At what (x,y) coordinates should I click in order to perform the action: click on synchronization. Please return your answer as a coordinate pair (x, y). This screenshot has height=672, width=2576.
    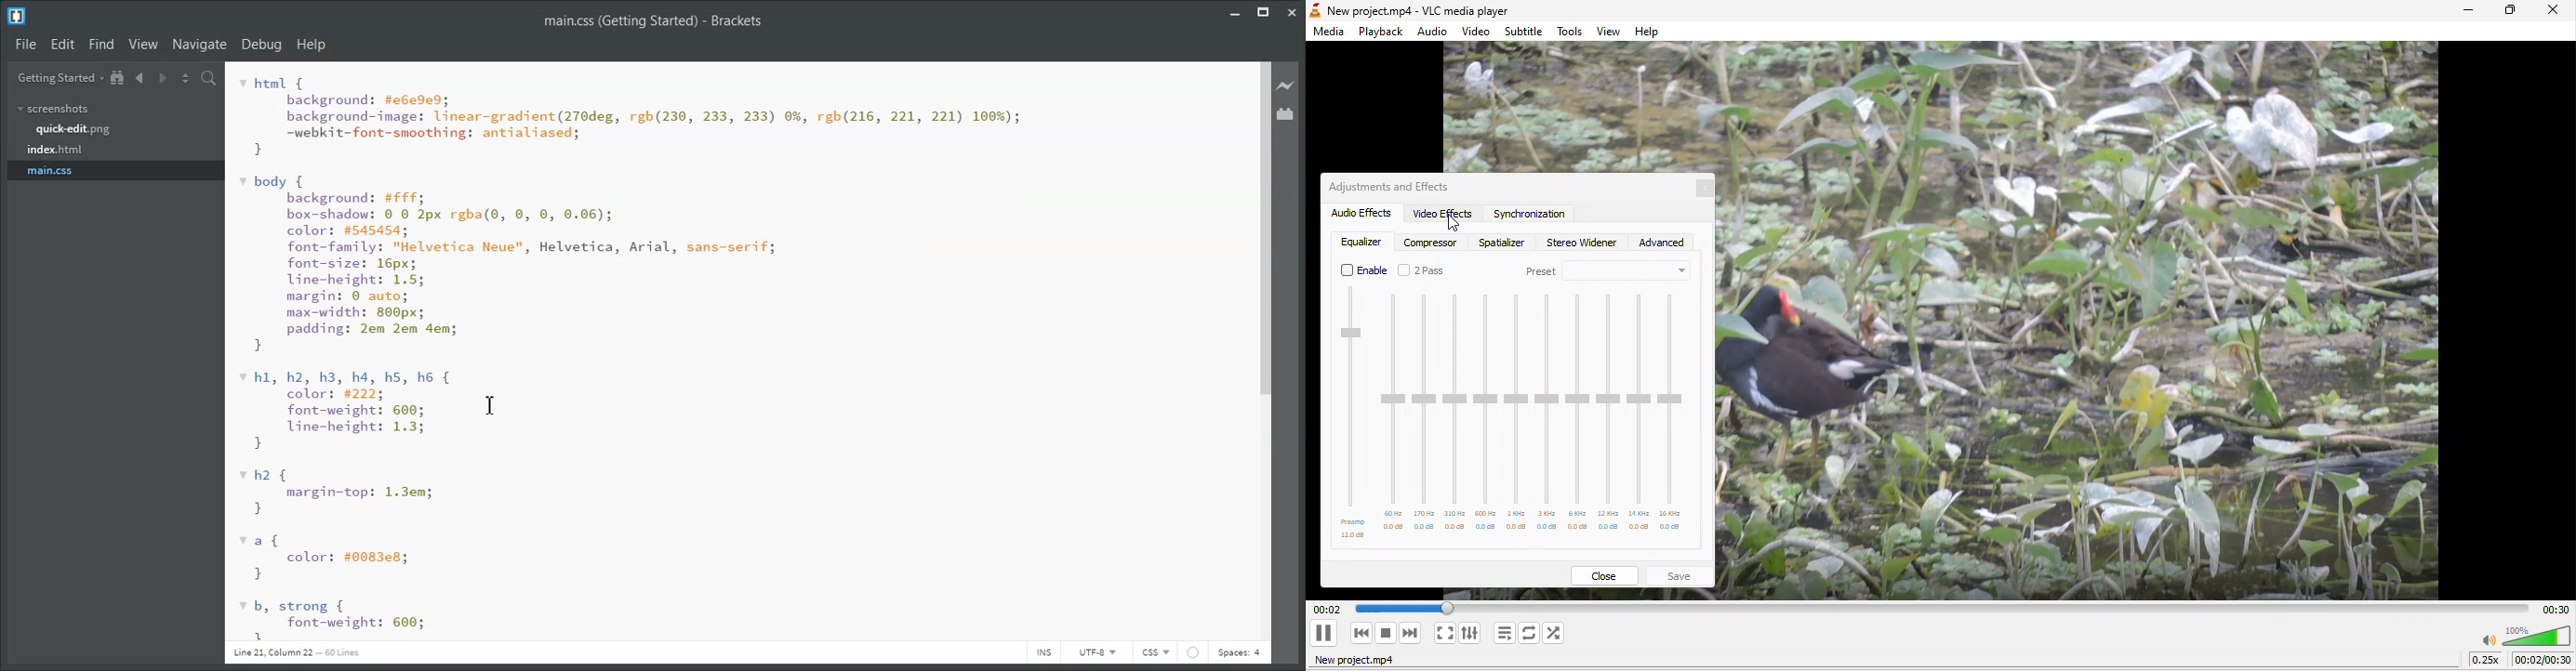
    Looking at the image, I should click on (1534, 217).